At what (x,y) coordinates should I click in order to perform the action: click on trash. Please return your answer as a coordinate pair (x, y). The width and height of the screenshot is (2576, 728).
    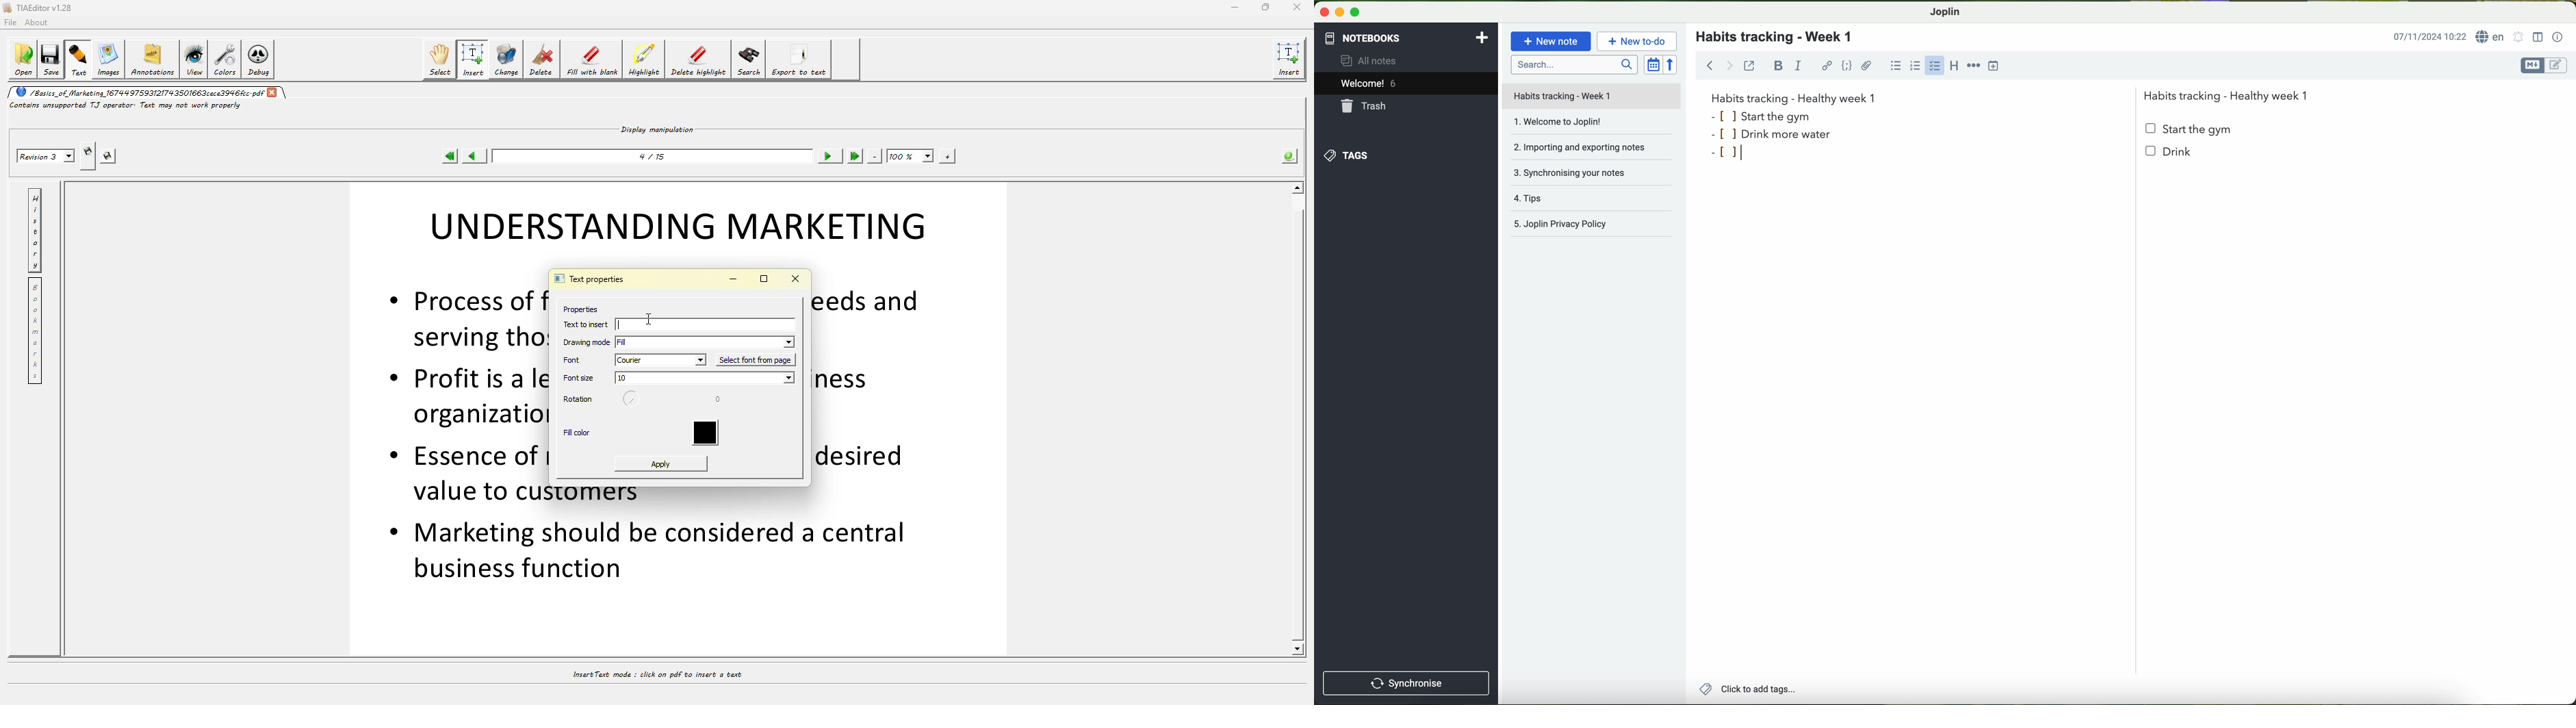
    Looking at the image, I should click on (1365, 106).